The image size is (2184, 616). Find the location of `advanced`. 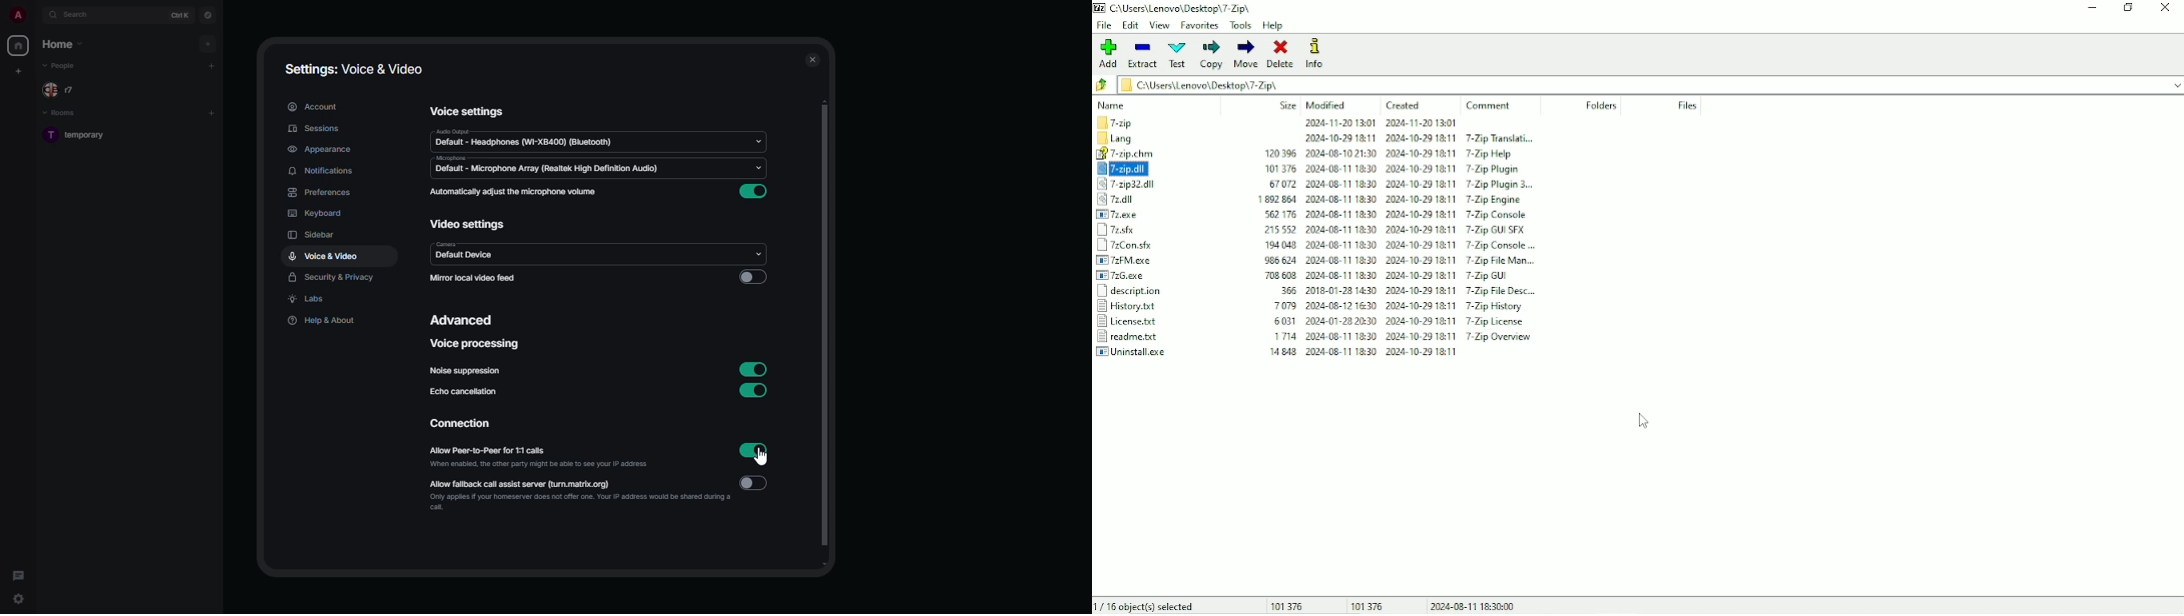

advanced is located at coordinates (464, 319).